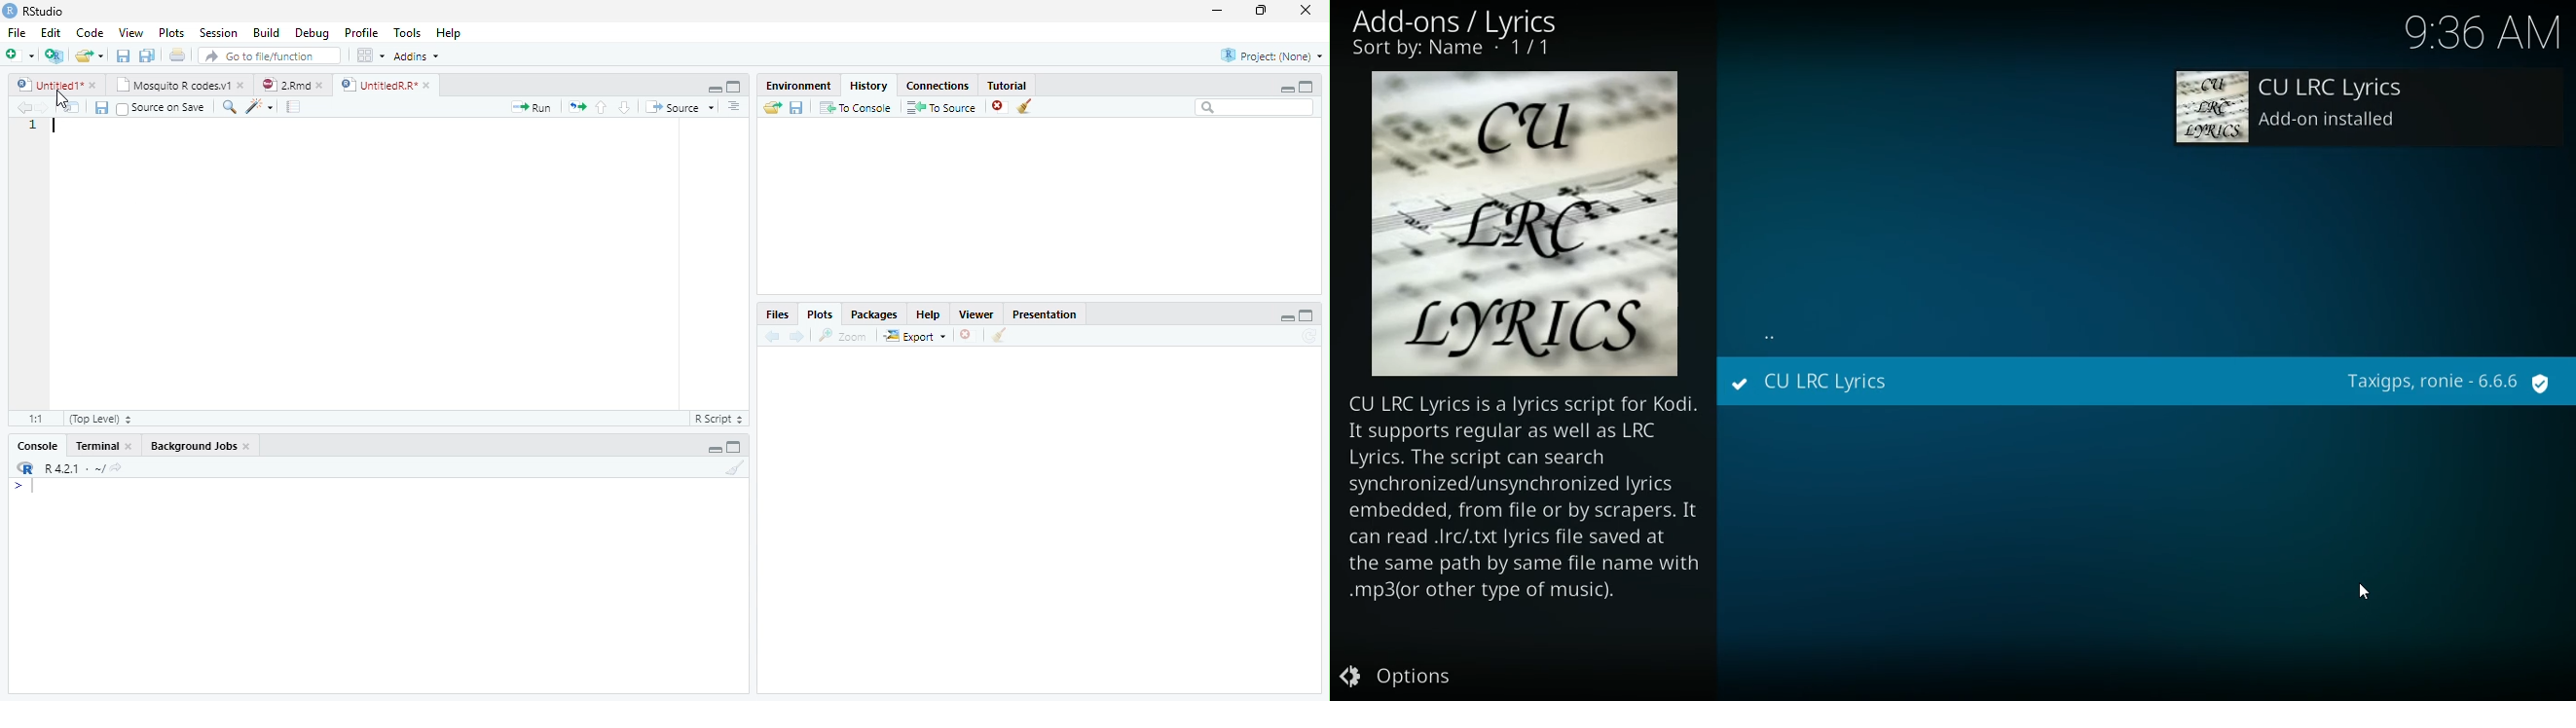 The width and height of the screenshot is (2576, 728). Describe the element at coordinates (714, 450) in the screenshot. I see `Minimize` at that location.